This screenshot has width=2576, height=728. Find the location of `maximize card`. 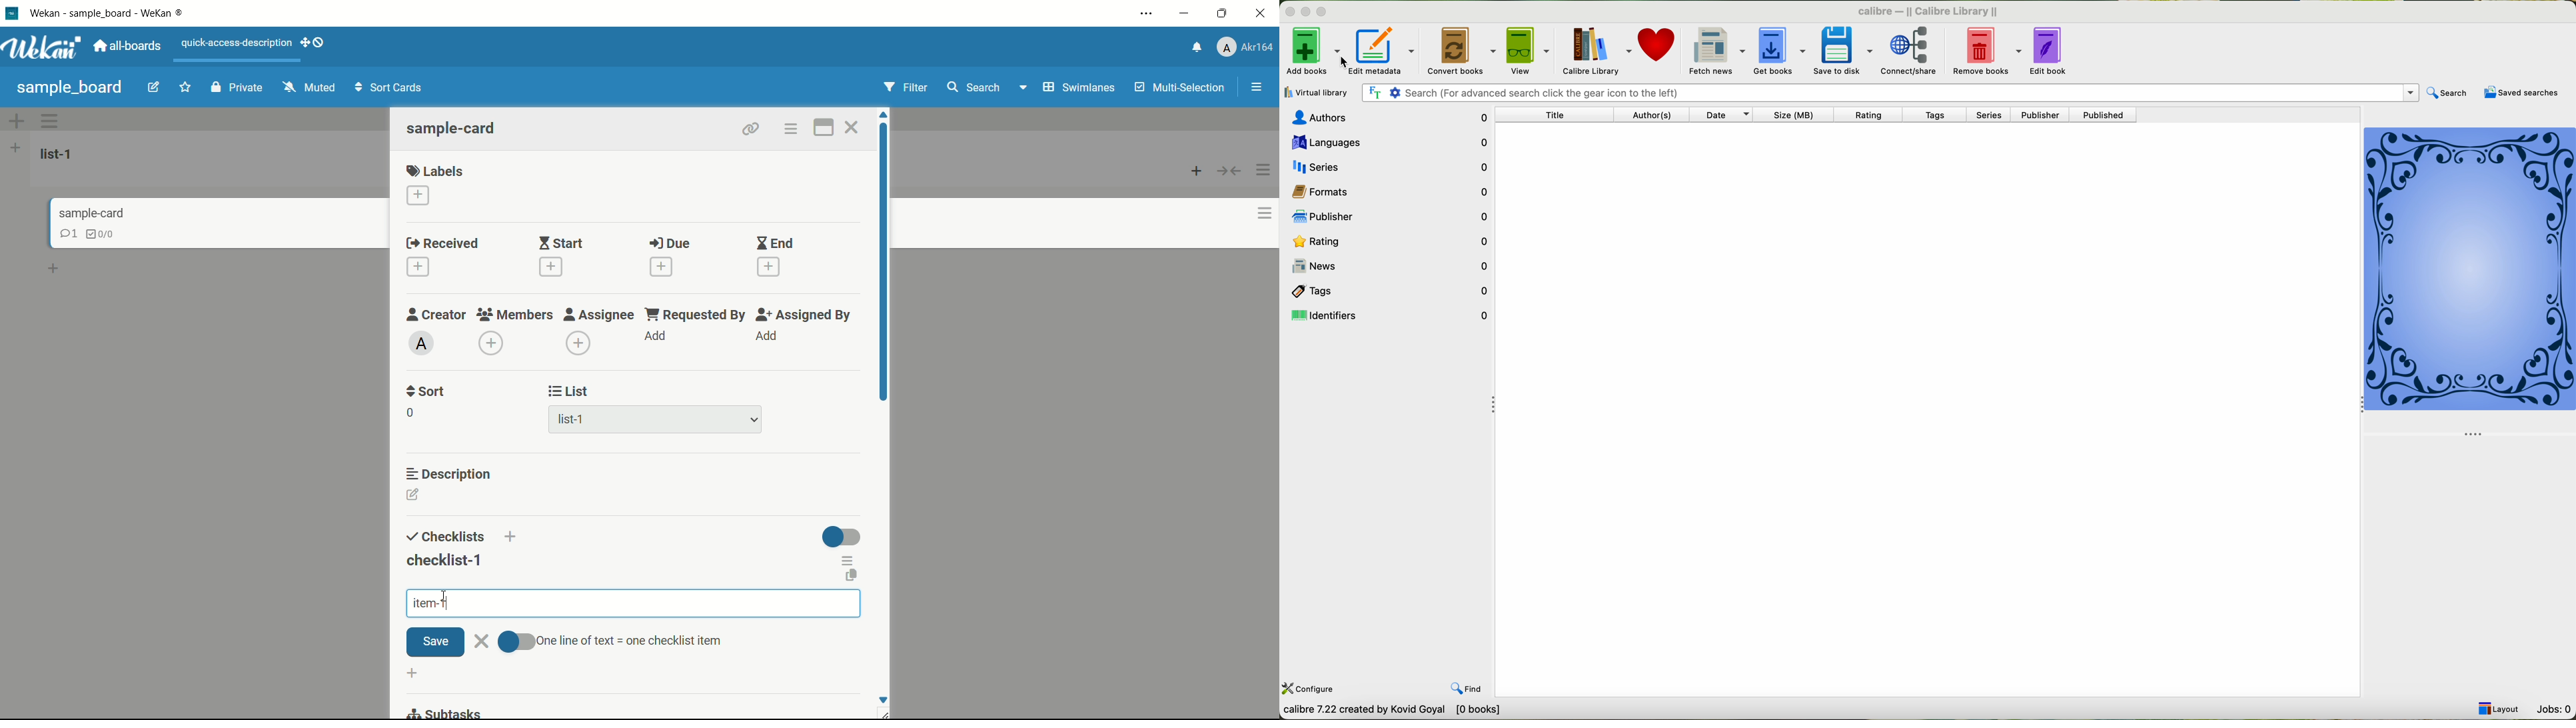

maximize card is located at coordinates (823, 127).